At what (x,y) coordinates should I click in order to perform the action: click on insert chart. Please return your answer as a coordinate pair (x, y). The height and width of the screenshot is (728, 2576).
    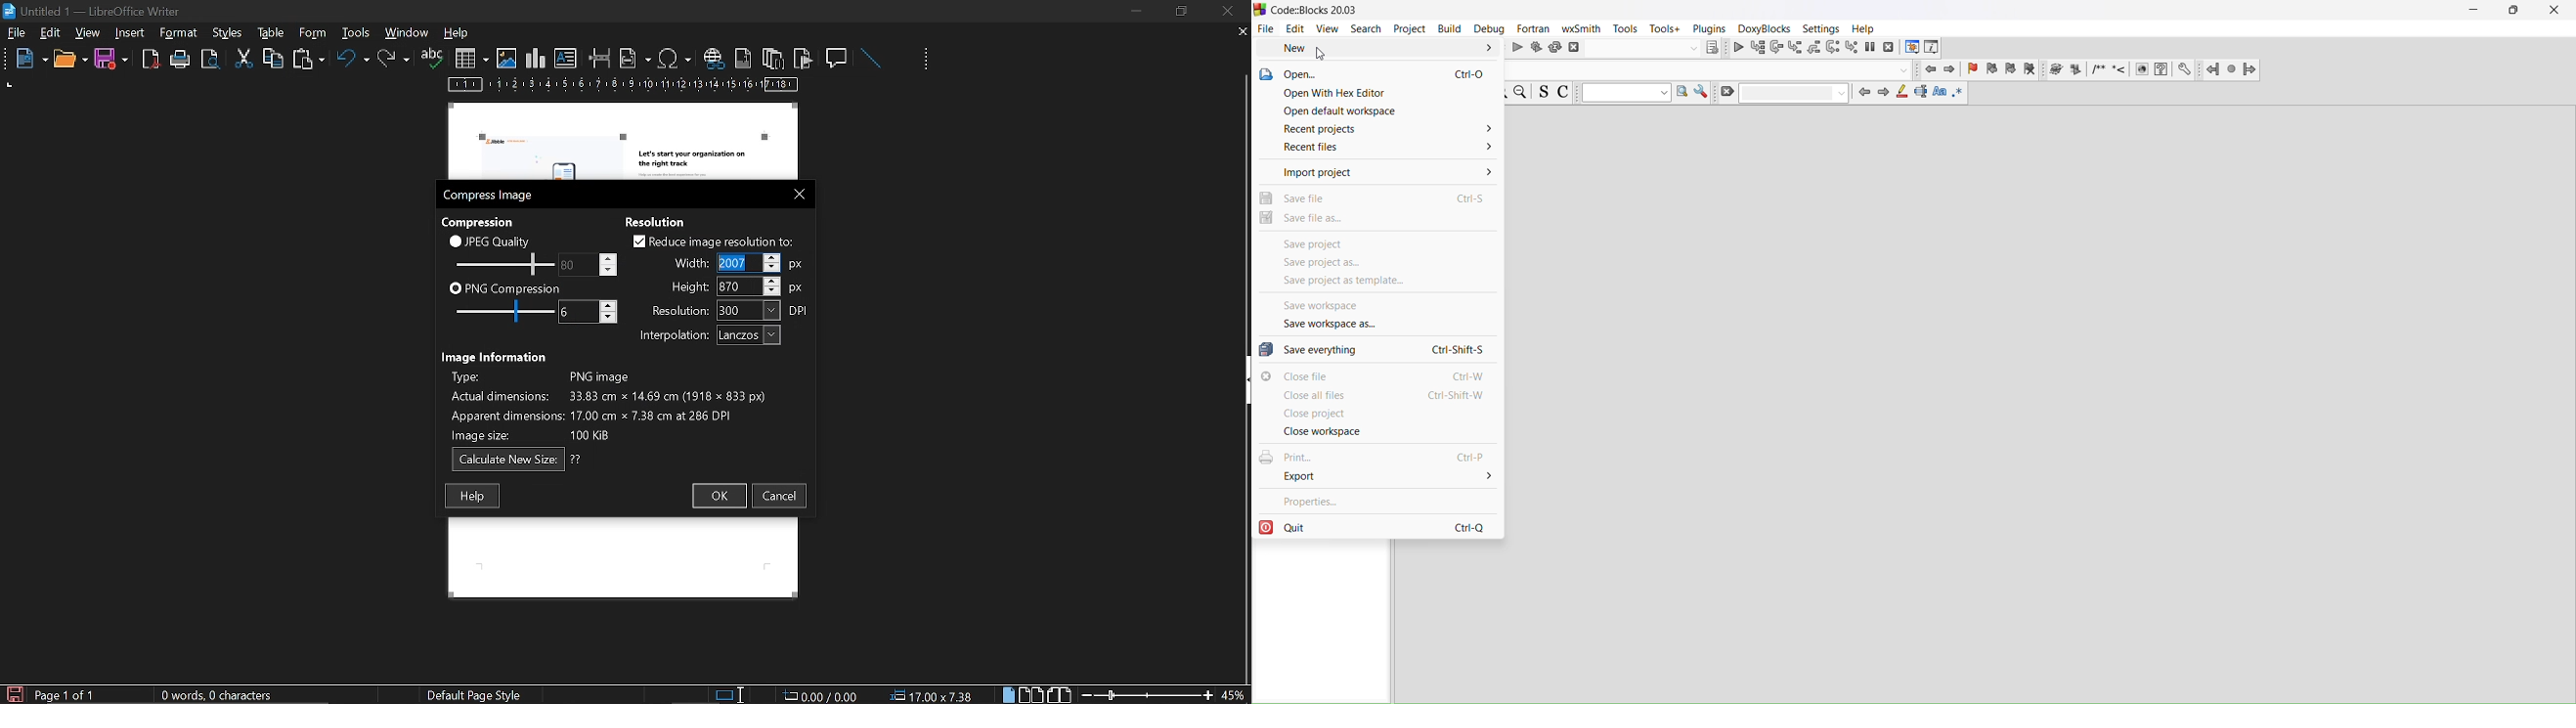
    Looking at the image, I should click on (536, 59).